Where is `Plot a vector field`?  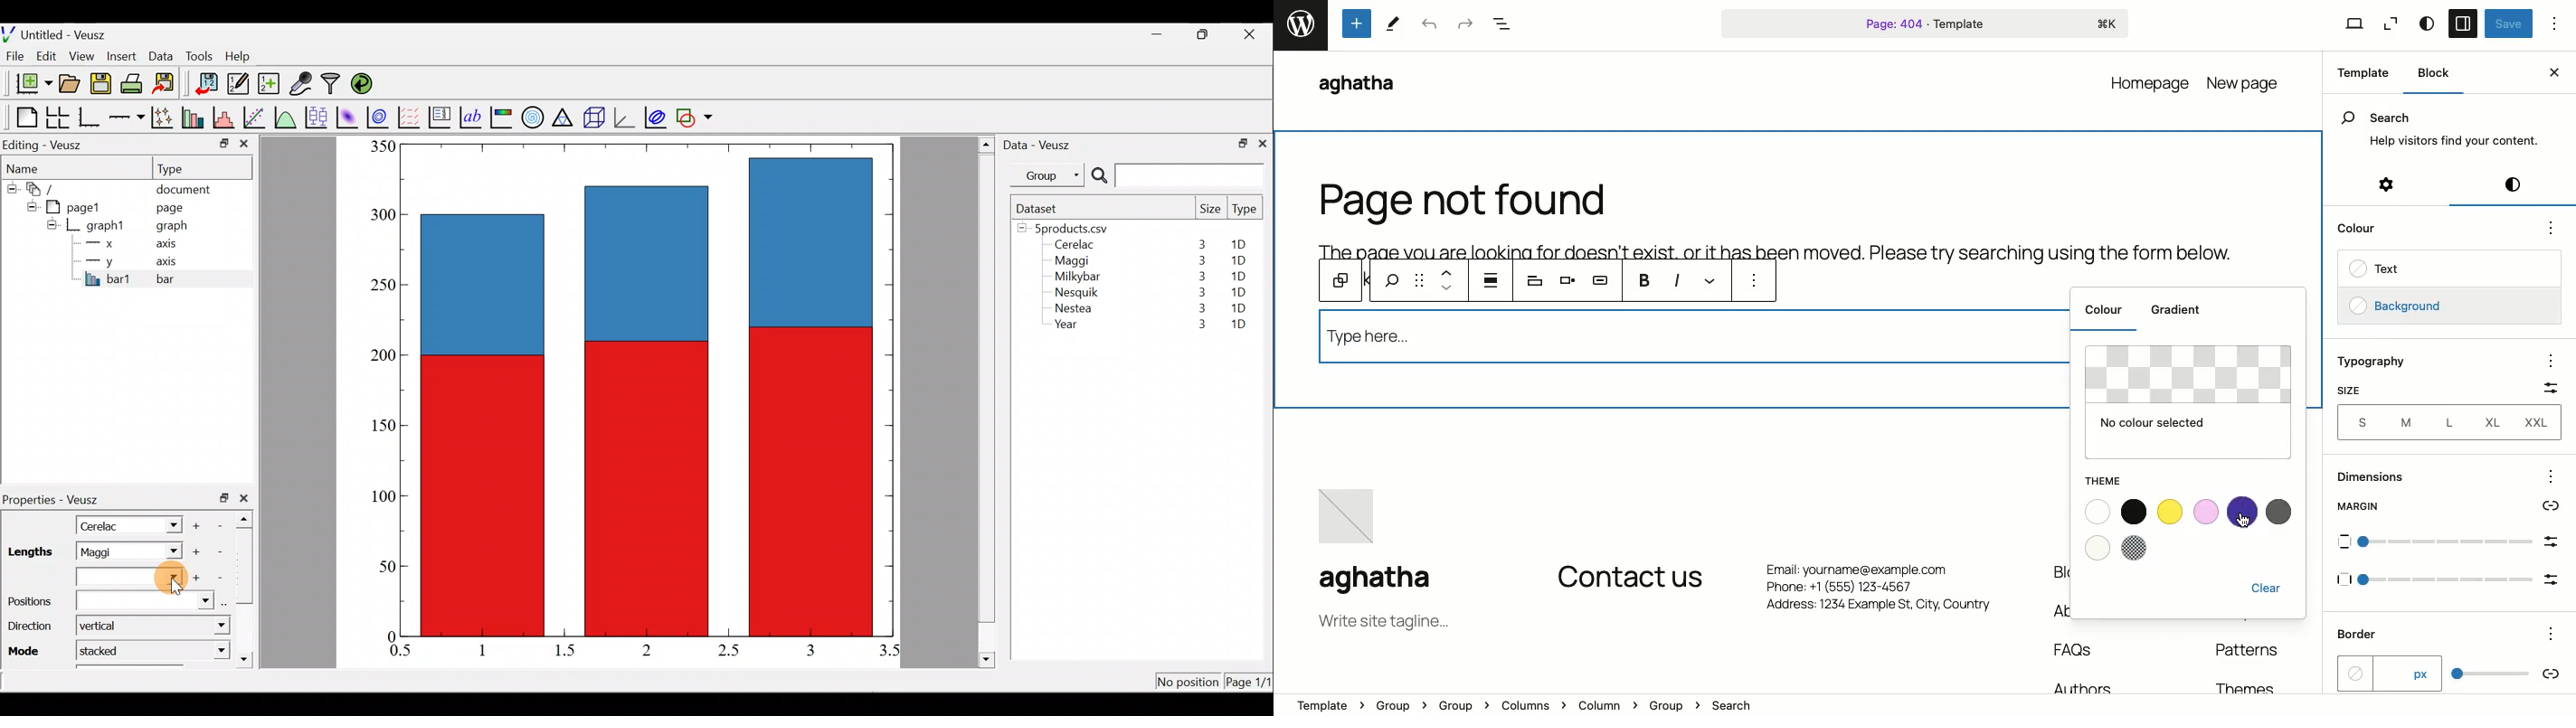
Plot a vector field is located at coordinates (411, 117).